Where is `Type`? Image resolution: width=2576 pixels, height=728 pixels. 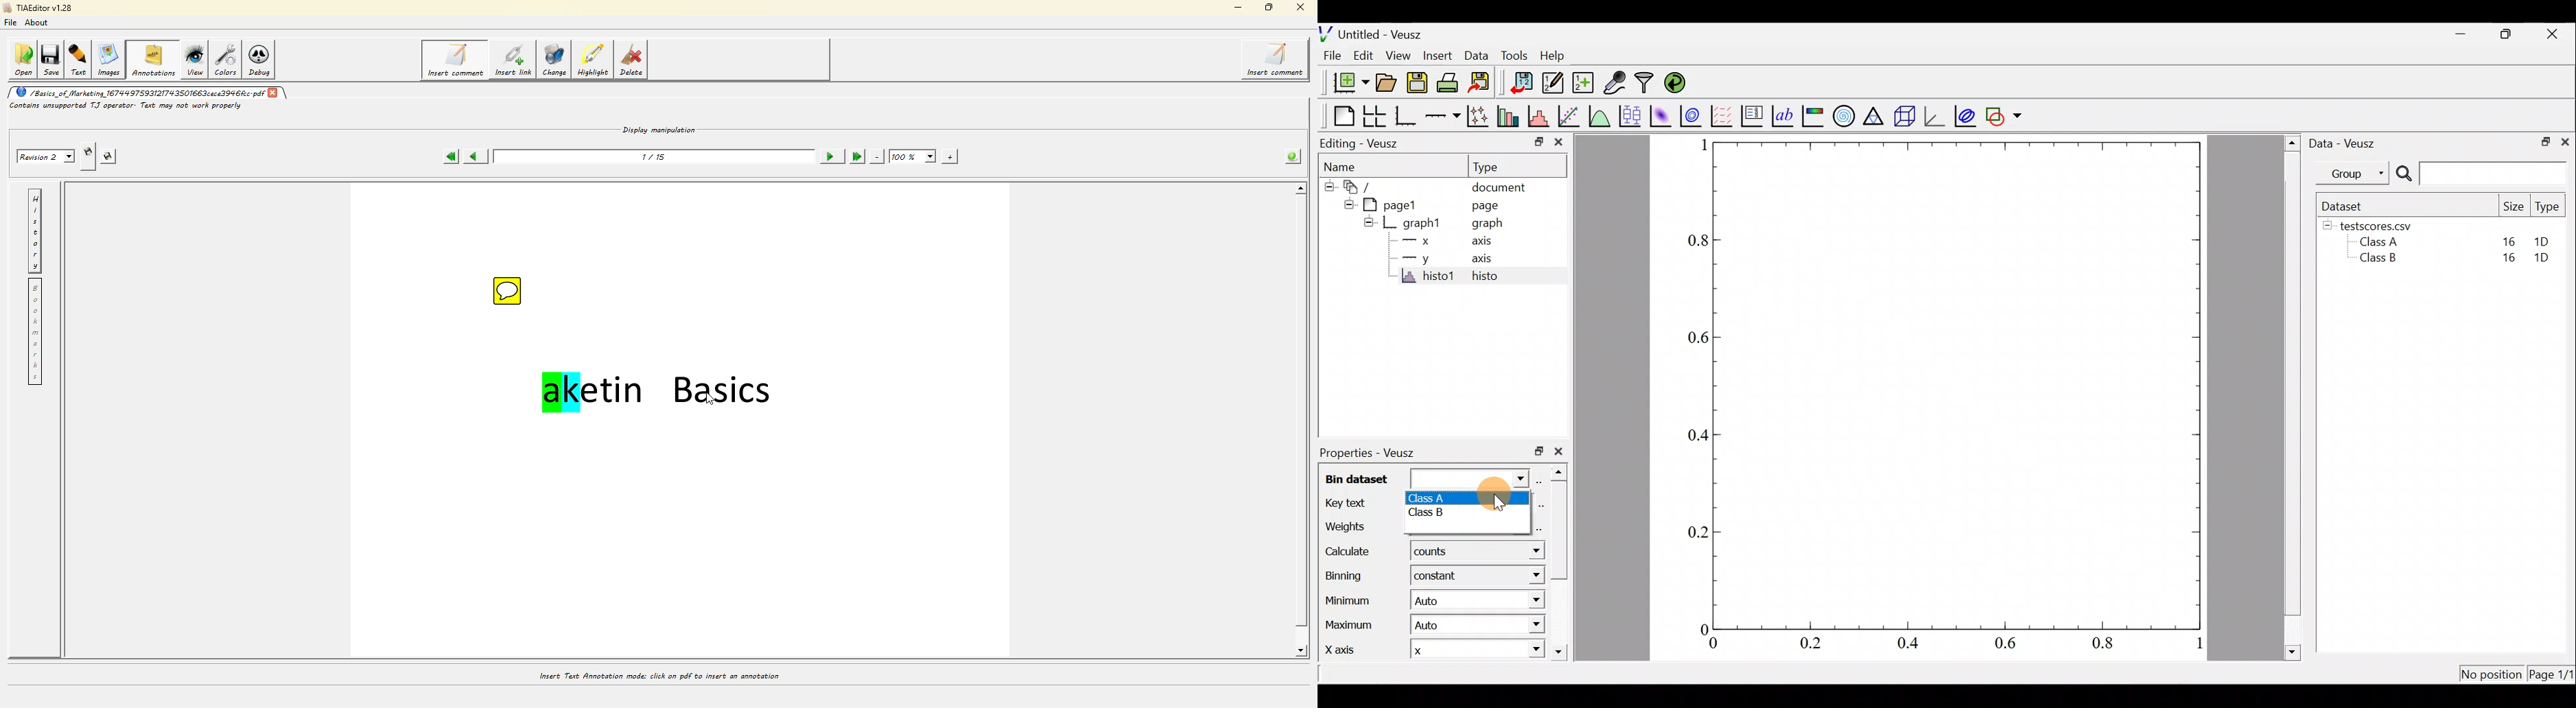
Type is located at coordinates (1518, 166).